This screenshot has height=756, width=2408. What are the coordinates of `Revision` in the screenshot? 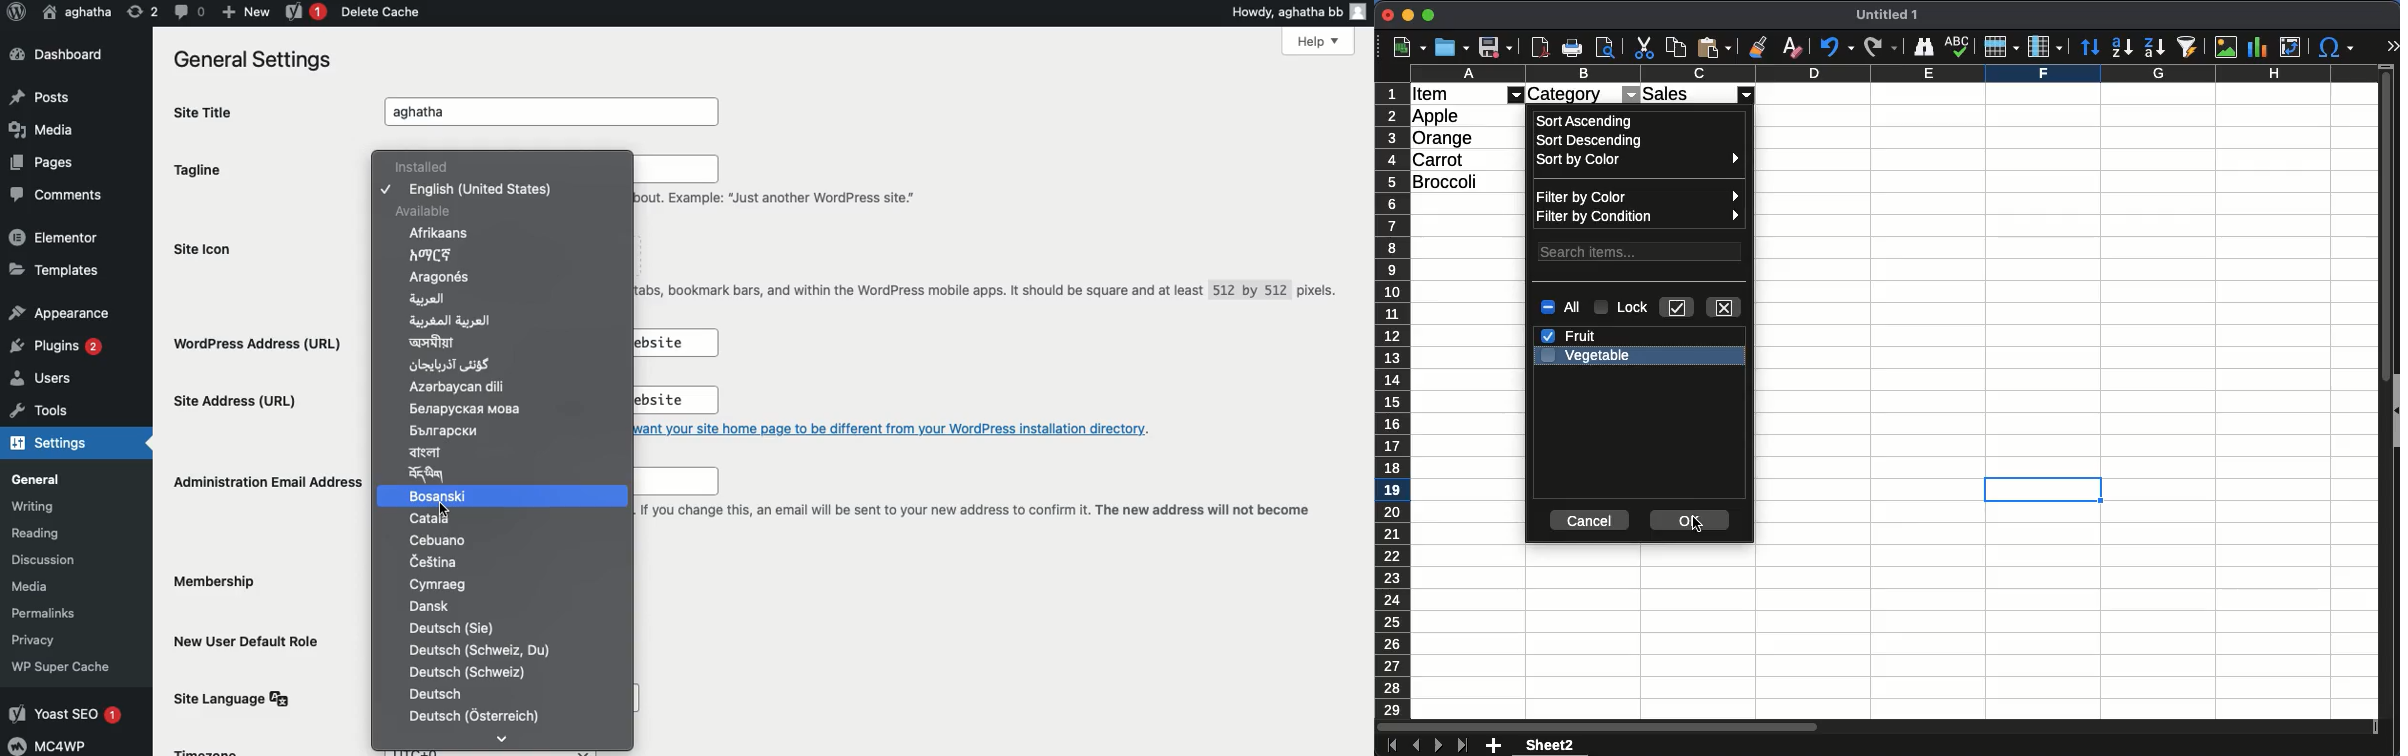 It's located at (138, 13).